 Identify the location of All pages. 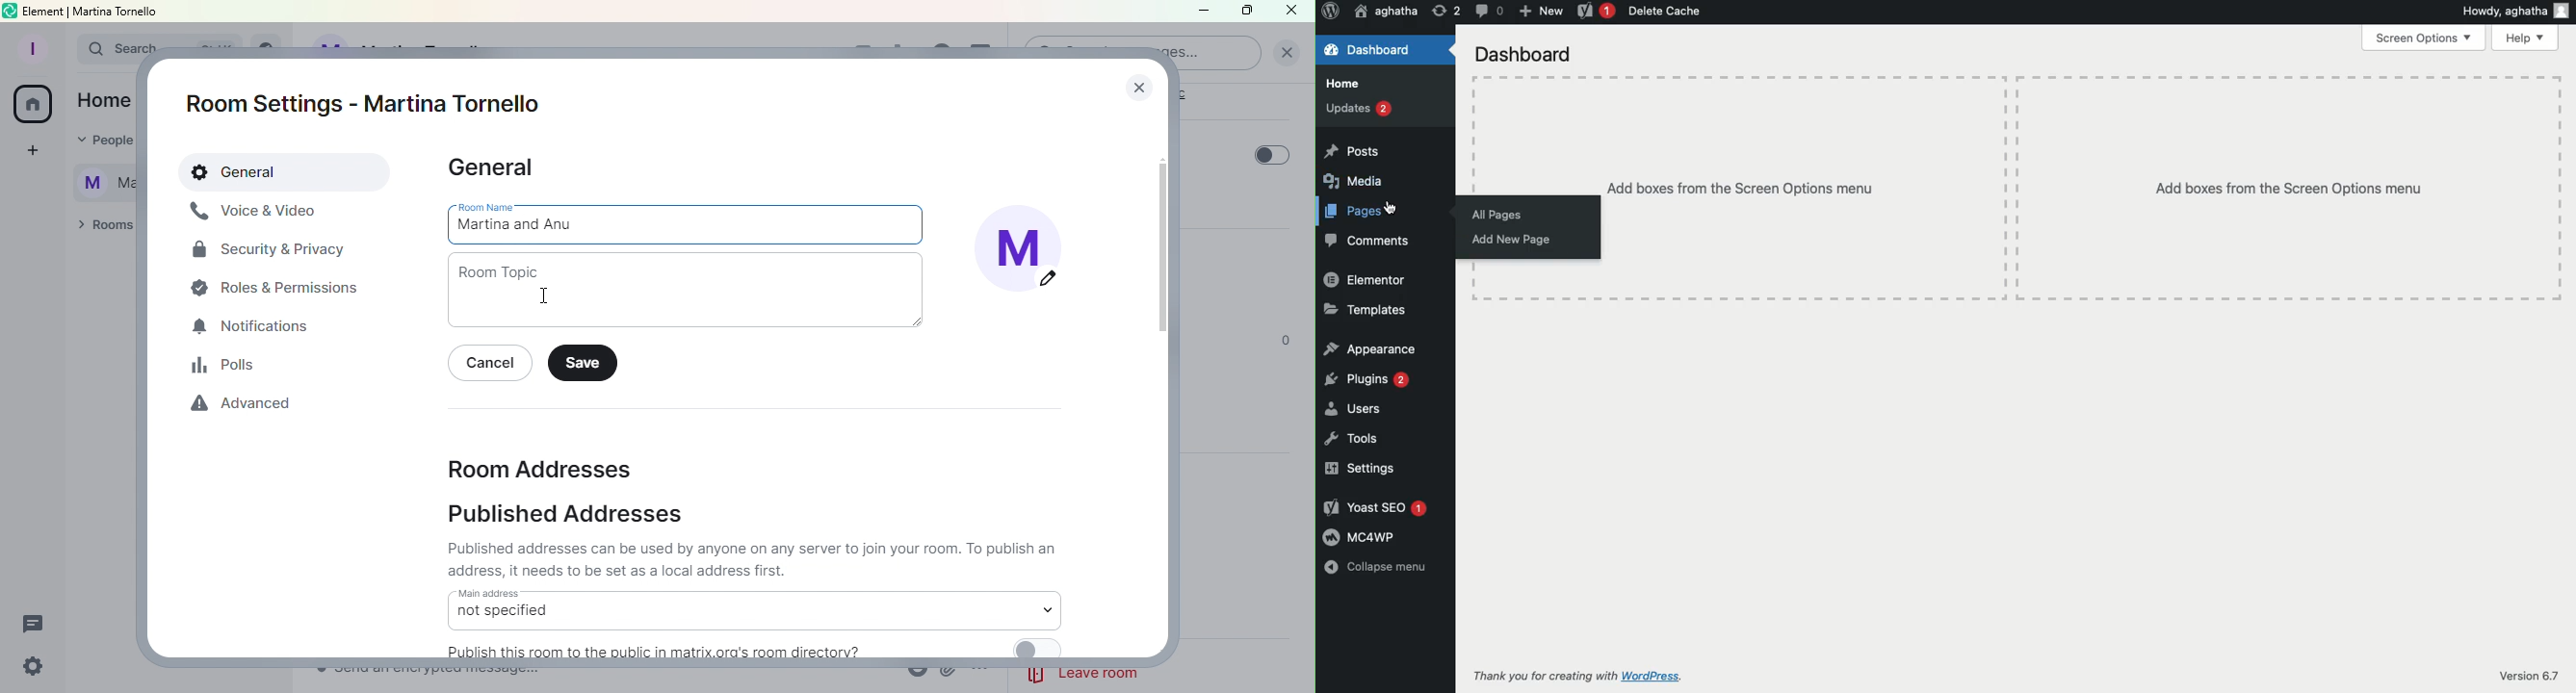
(1496, 215).